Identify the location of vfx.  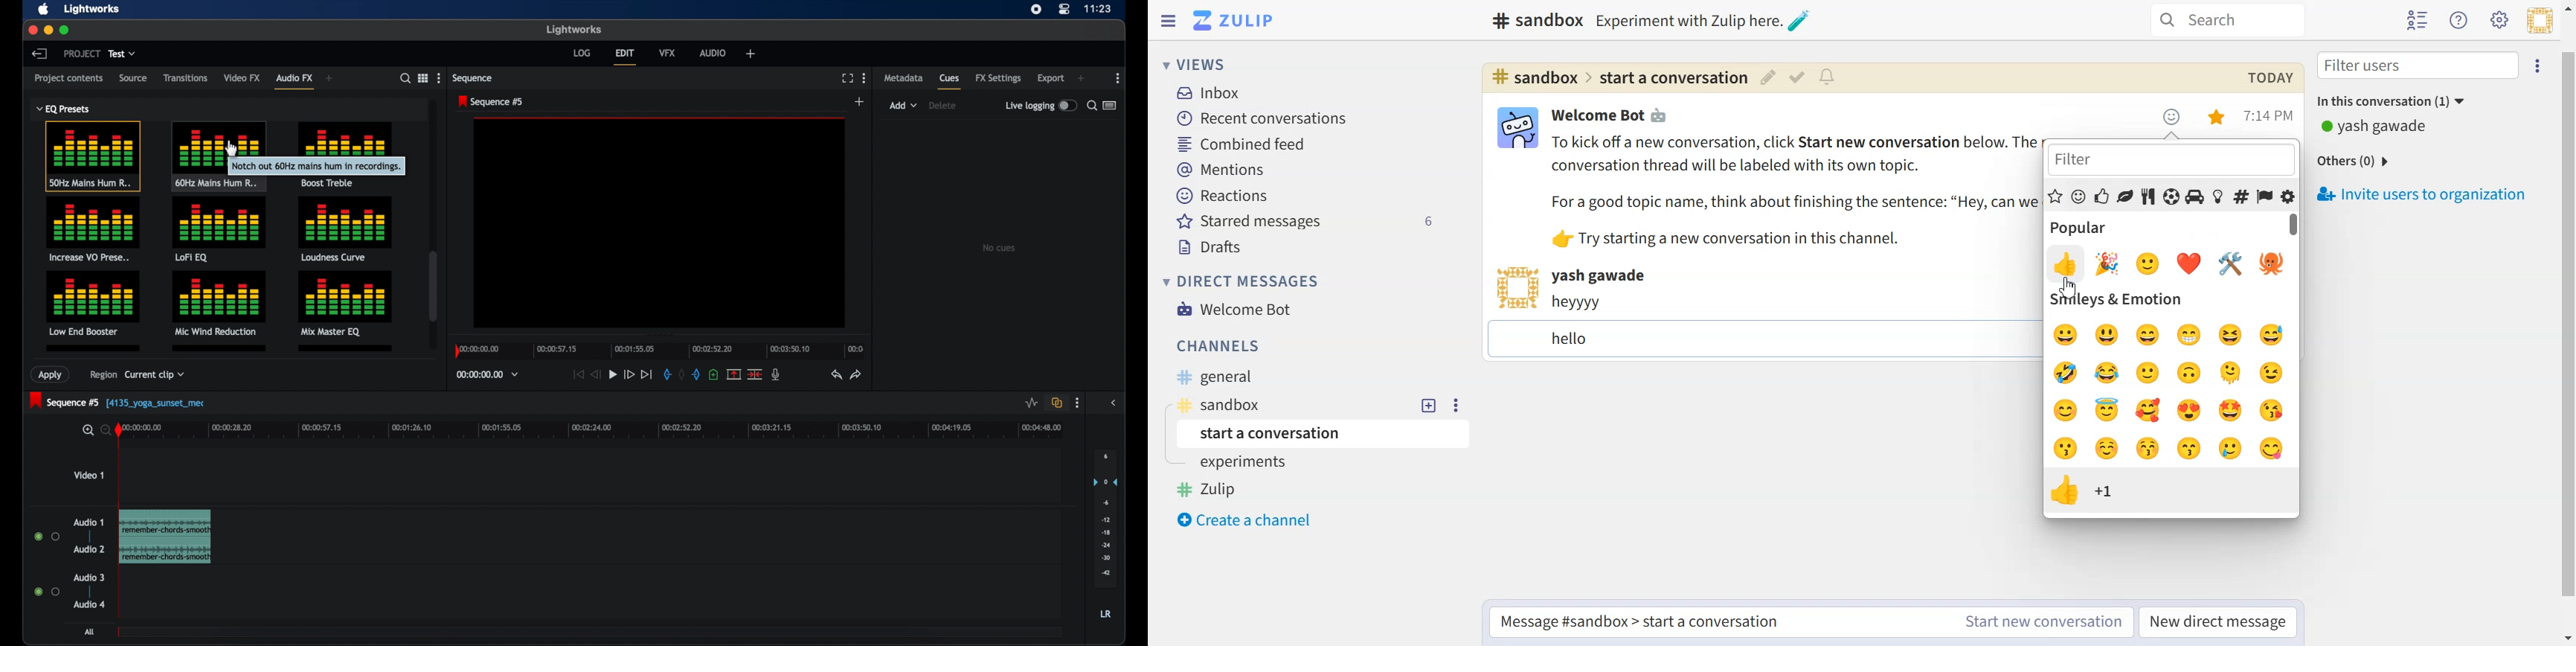
(667, 53).